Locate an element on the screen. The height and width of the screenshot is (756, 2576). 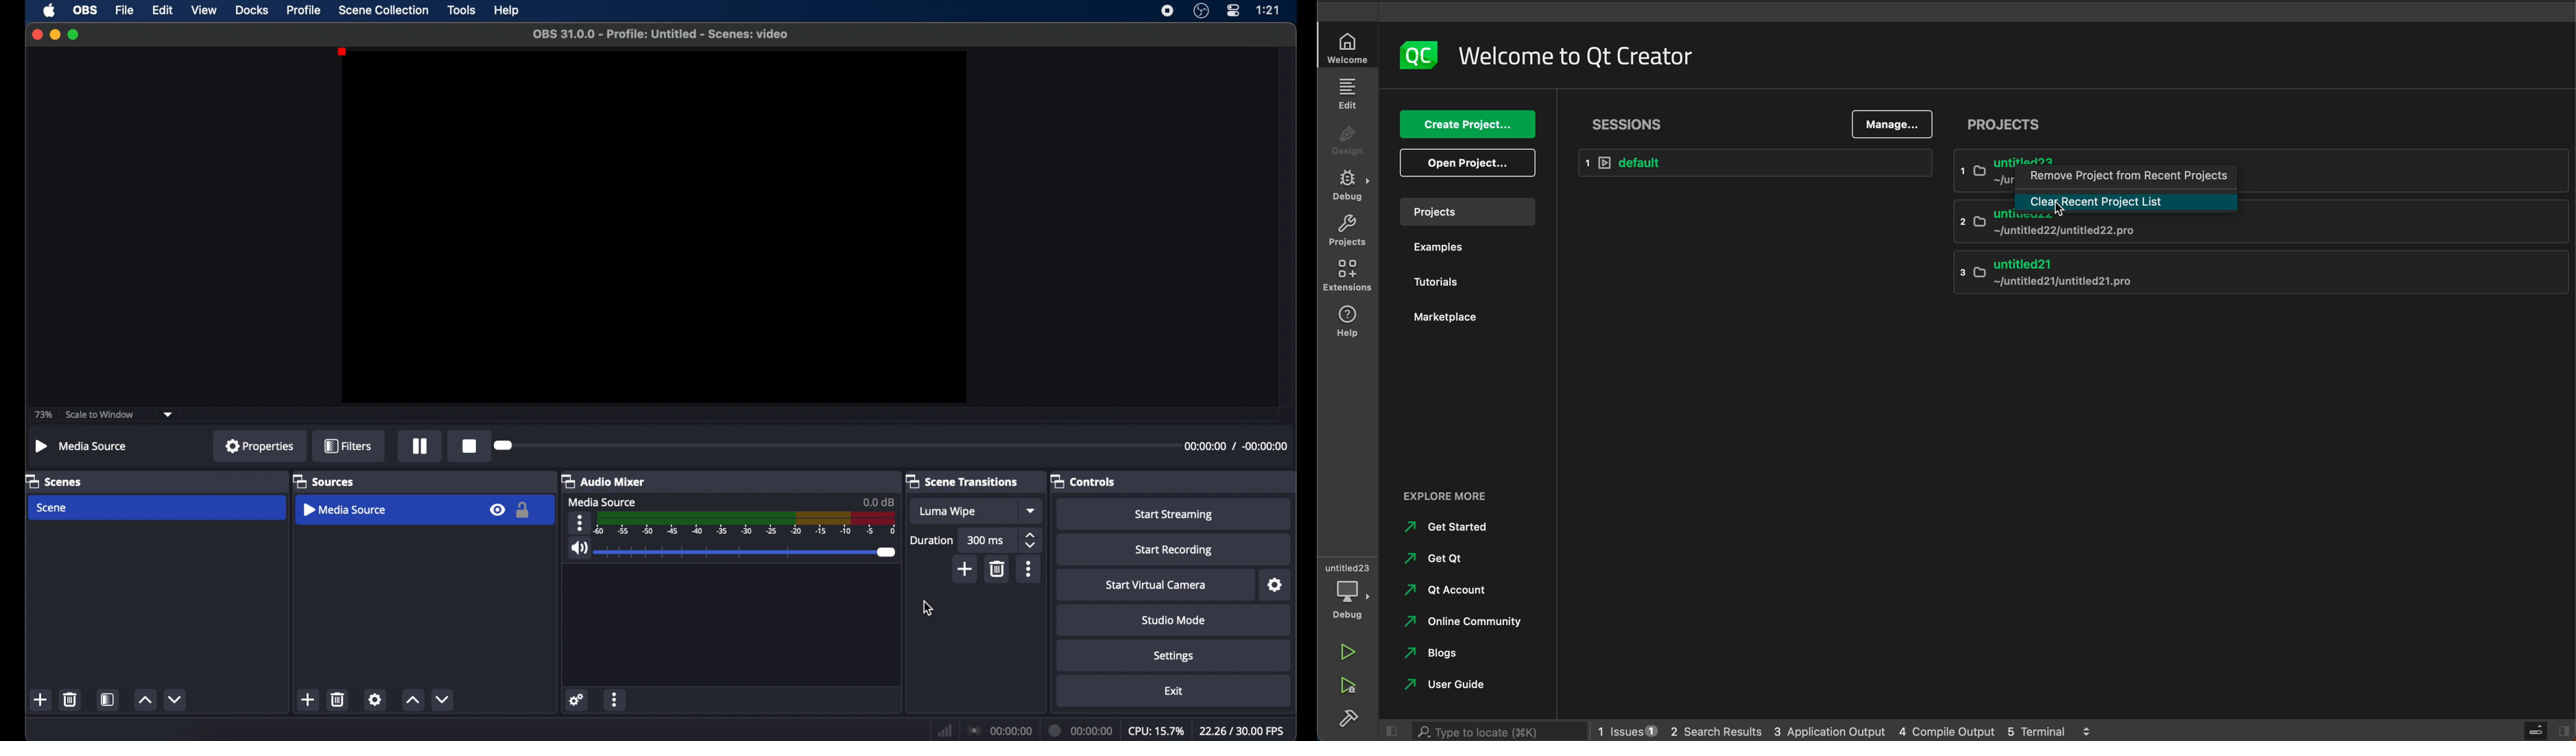
maximize is located at coordinates (74, 34).